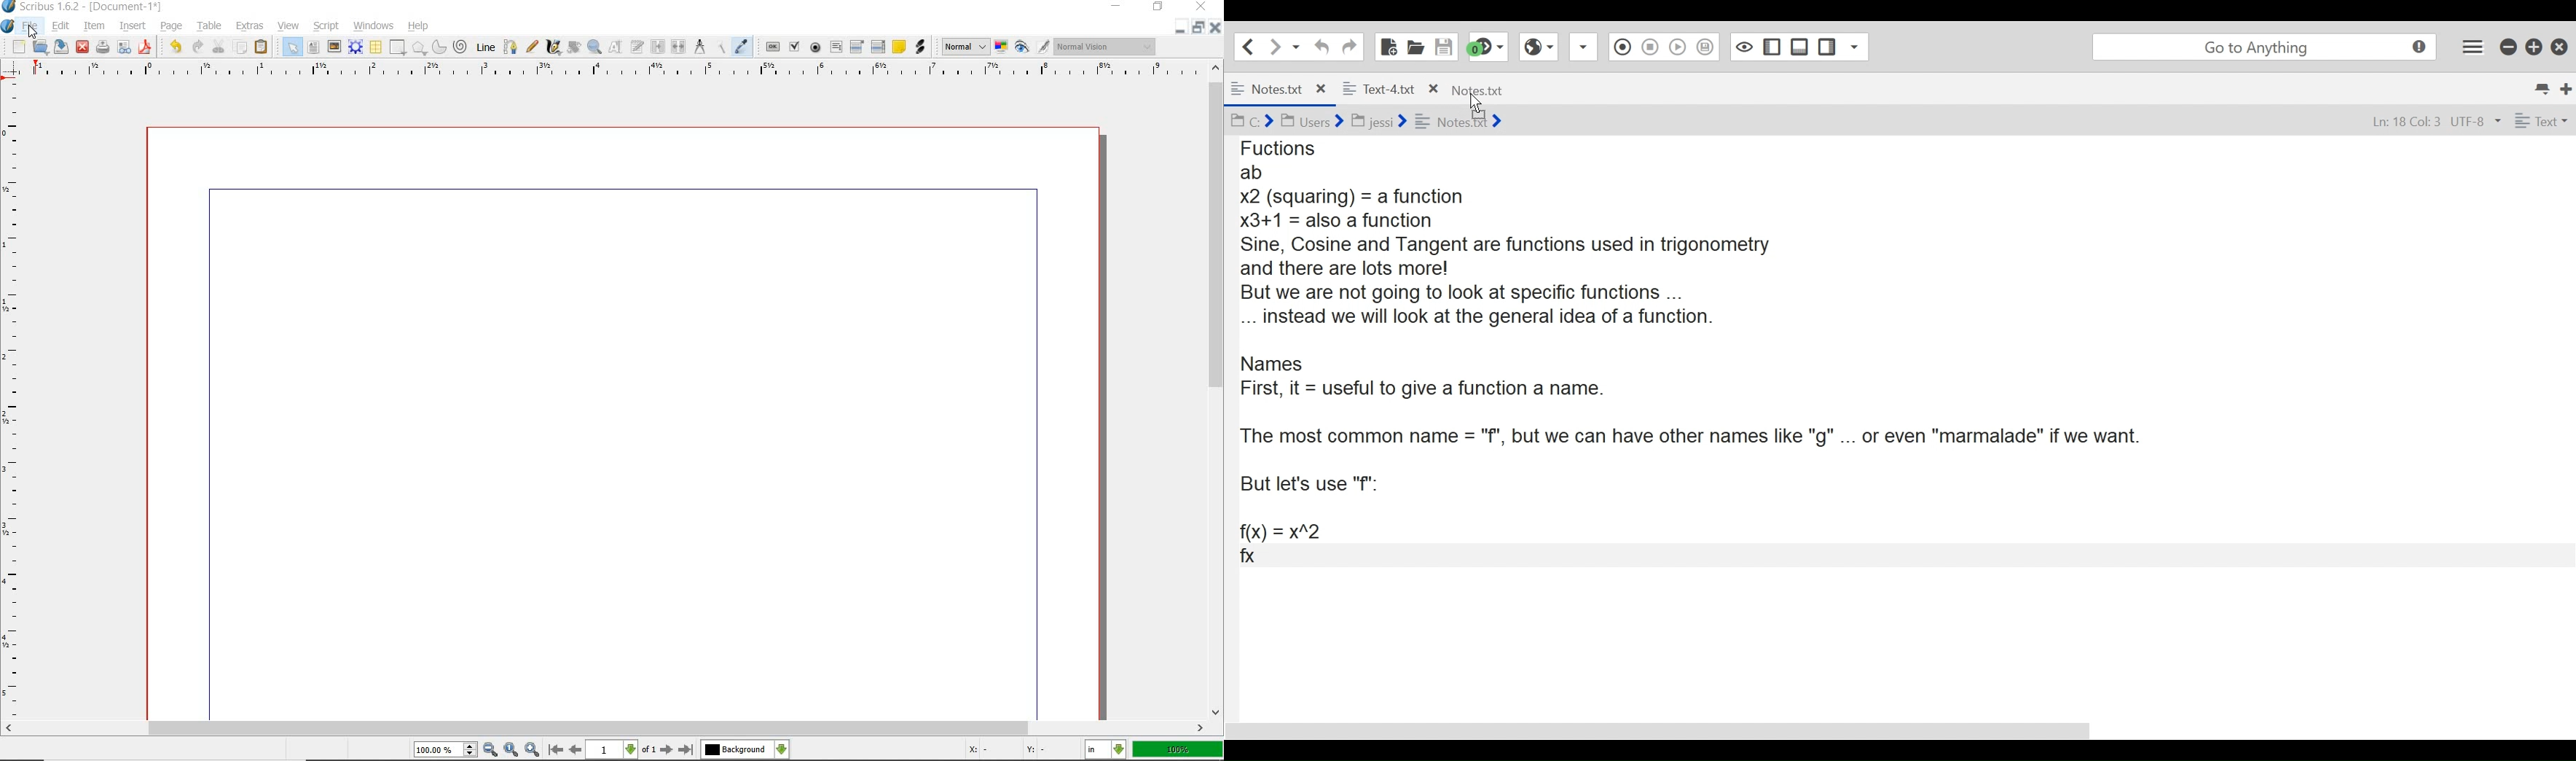 Image resolution: width=2576 pixels, height=784 pixels. I want to click on ruler, so click(613, 74).